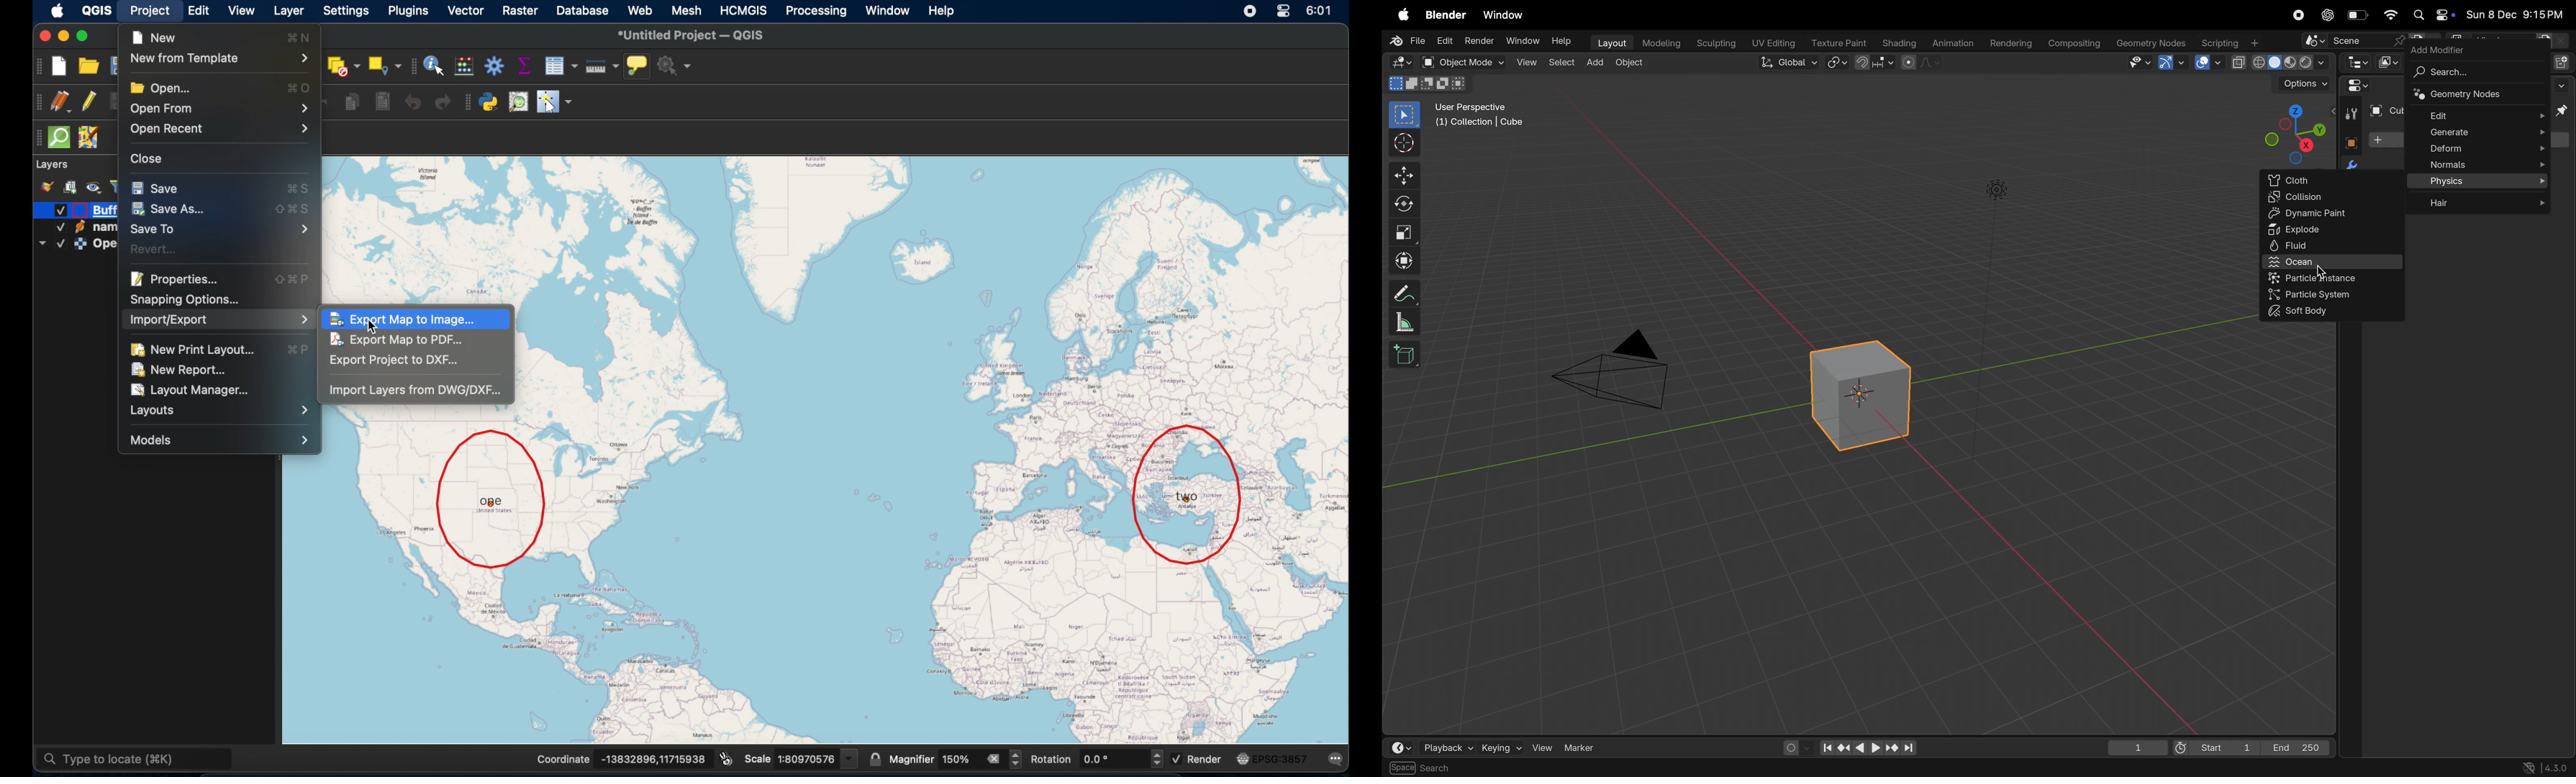 This screenshot has width=2576, height=784. What do you see at coordinates (943, 13) in the screenshot?
I see `help` at bounding box center [943, 13].